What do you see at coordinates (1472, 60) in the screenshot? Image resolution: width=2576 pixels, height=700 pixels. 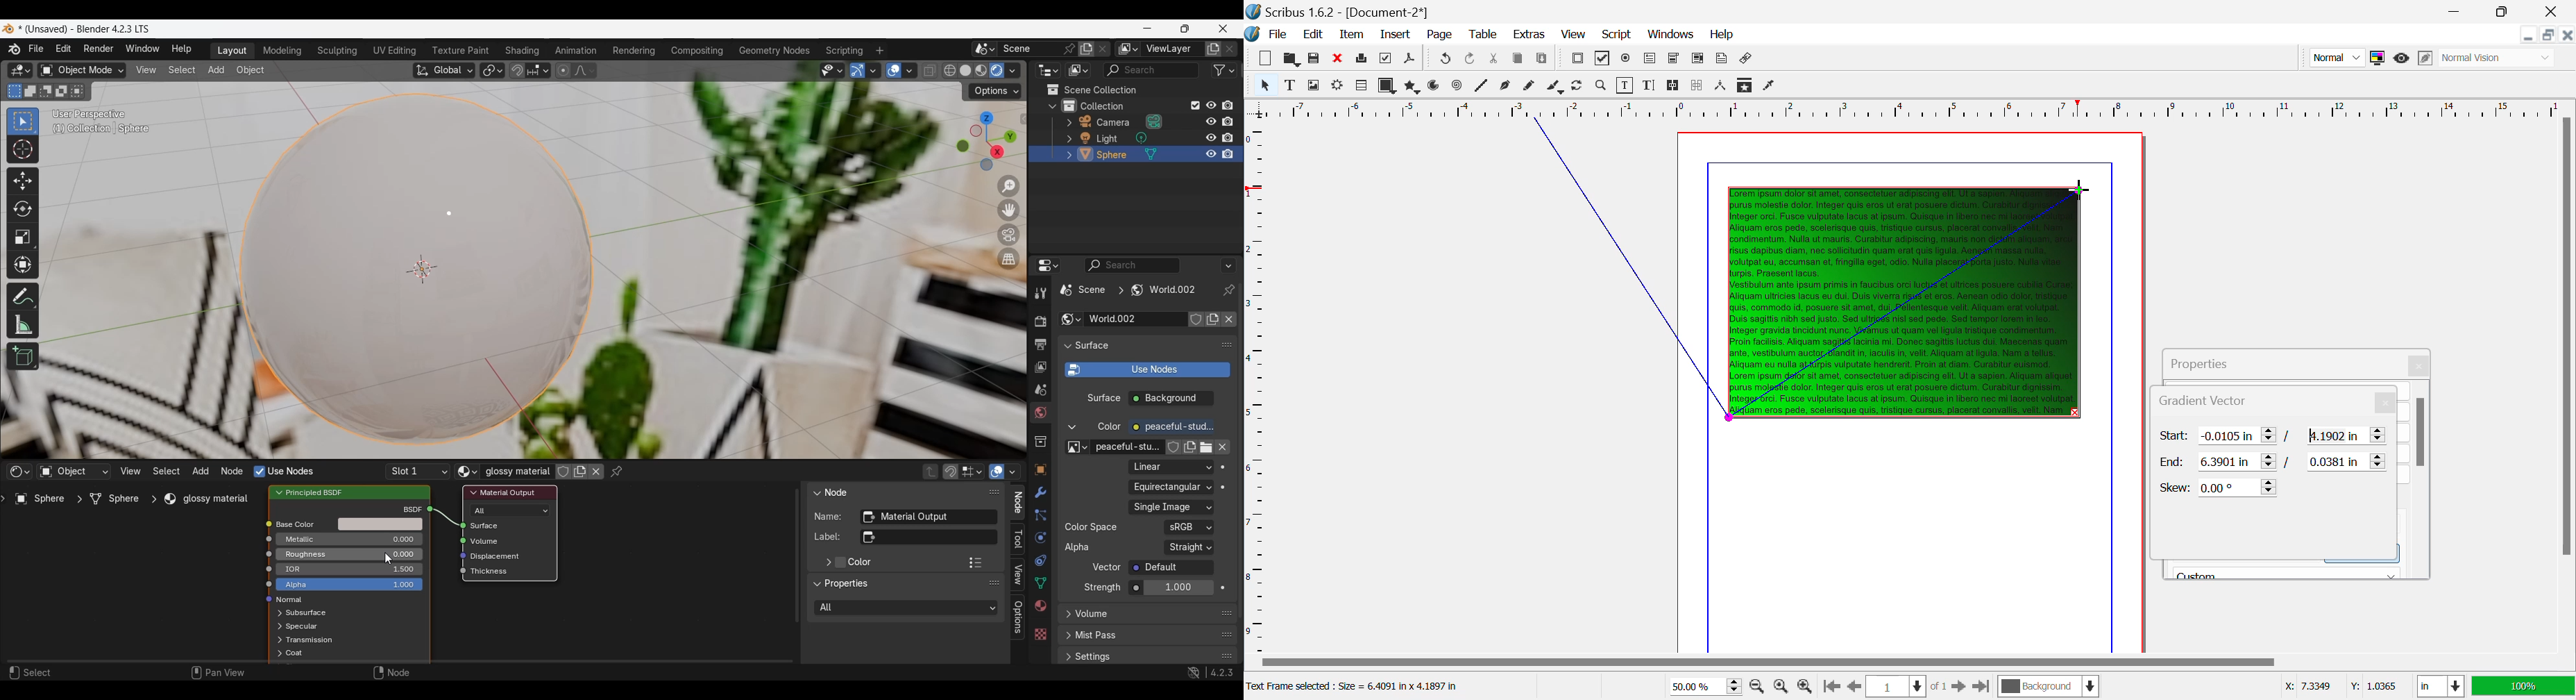 I see `Undo` at bounding box center [1472, 60].